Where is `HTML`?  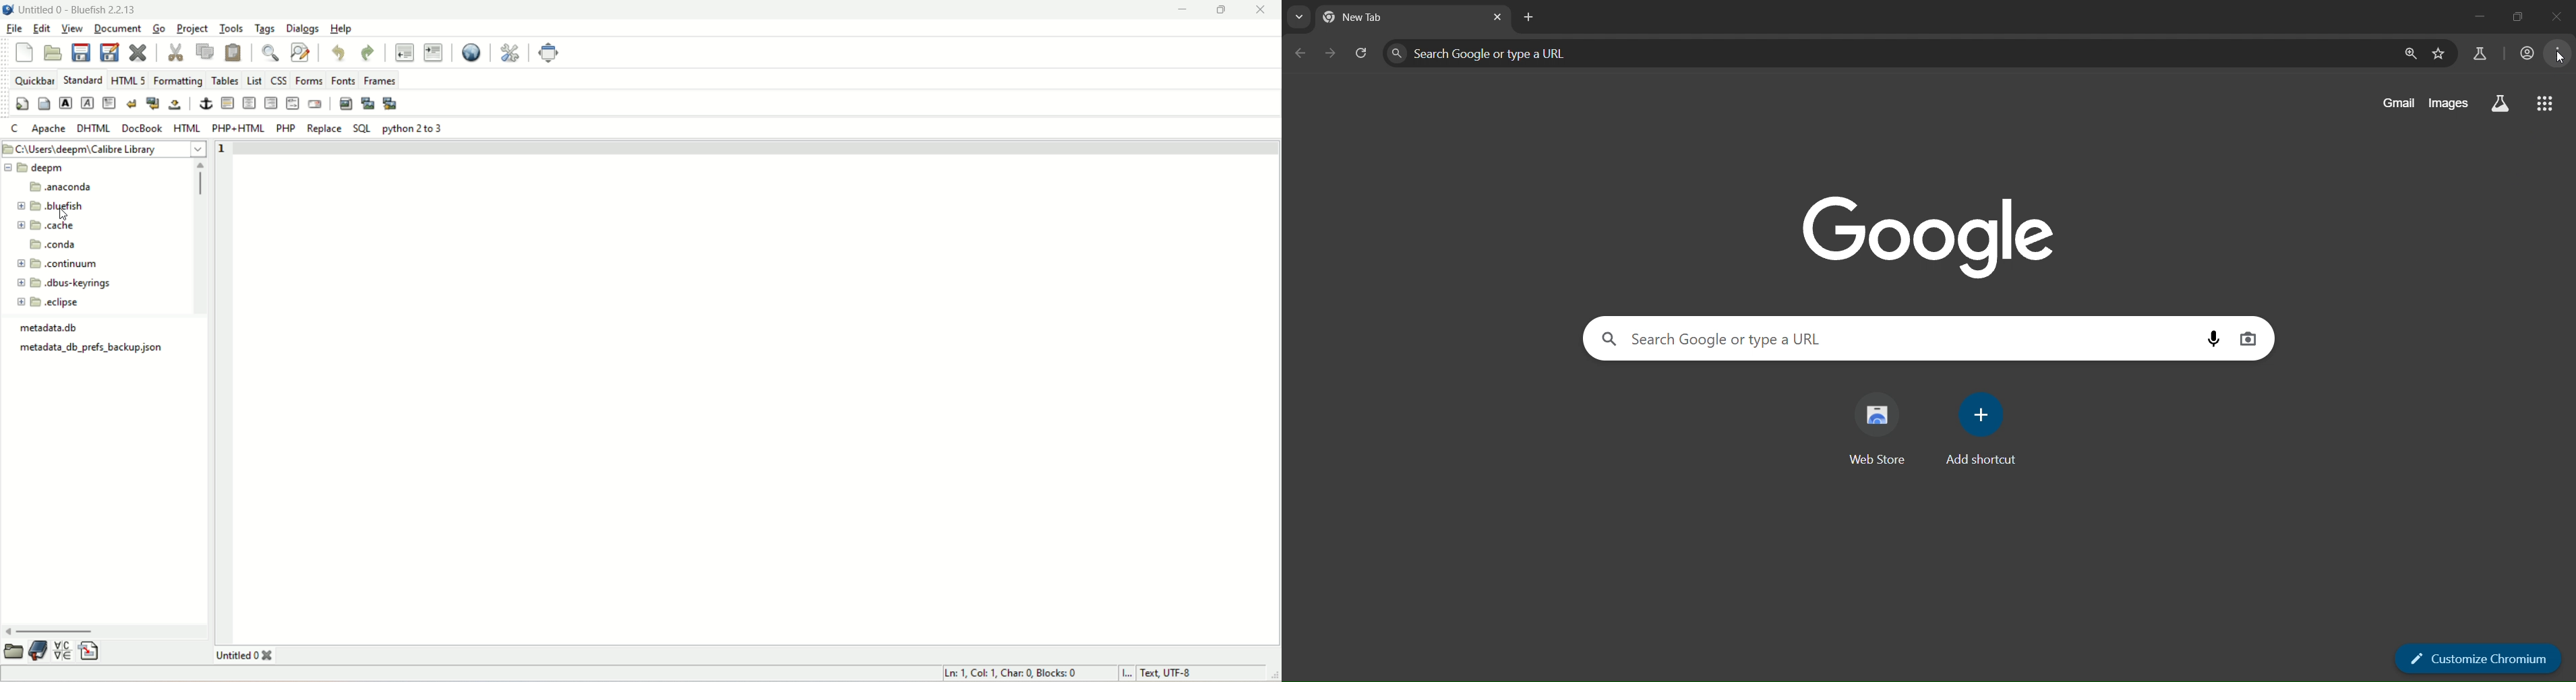 HTML is located at coordinates (187, 128).